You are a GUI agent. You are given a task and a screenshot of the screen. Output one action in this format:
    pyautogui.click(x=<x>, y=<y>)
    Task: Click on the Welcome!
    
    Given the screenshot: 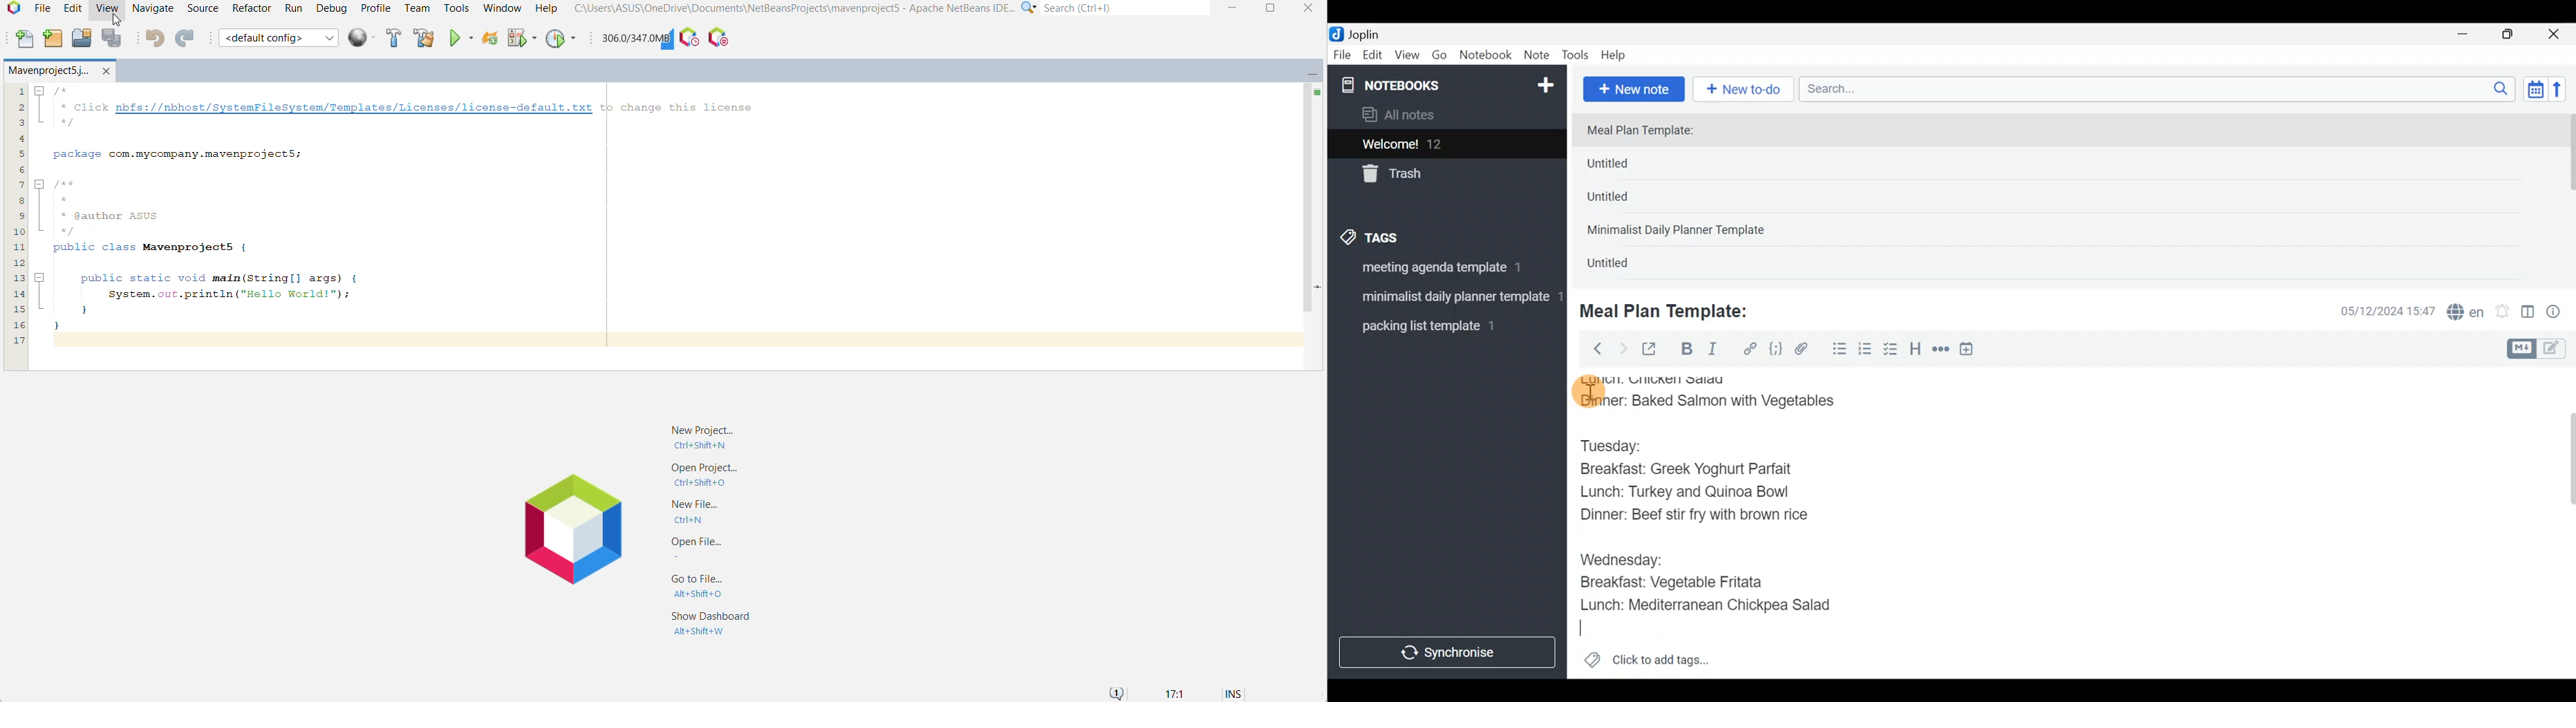 What is the action you would take?
    pyautogui.click(x=1445, y=145)
    